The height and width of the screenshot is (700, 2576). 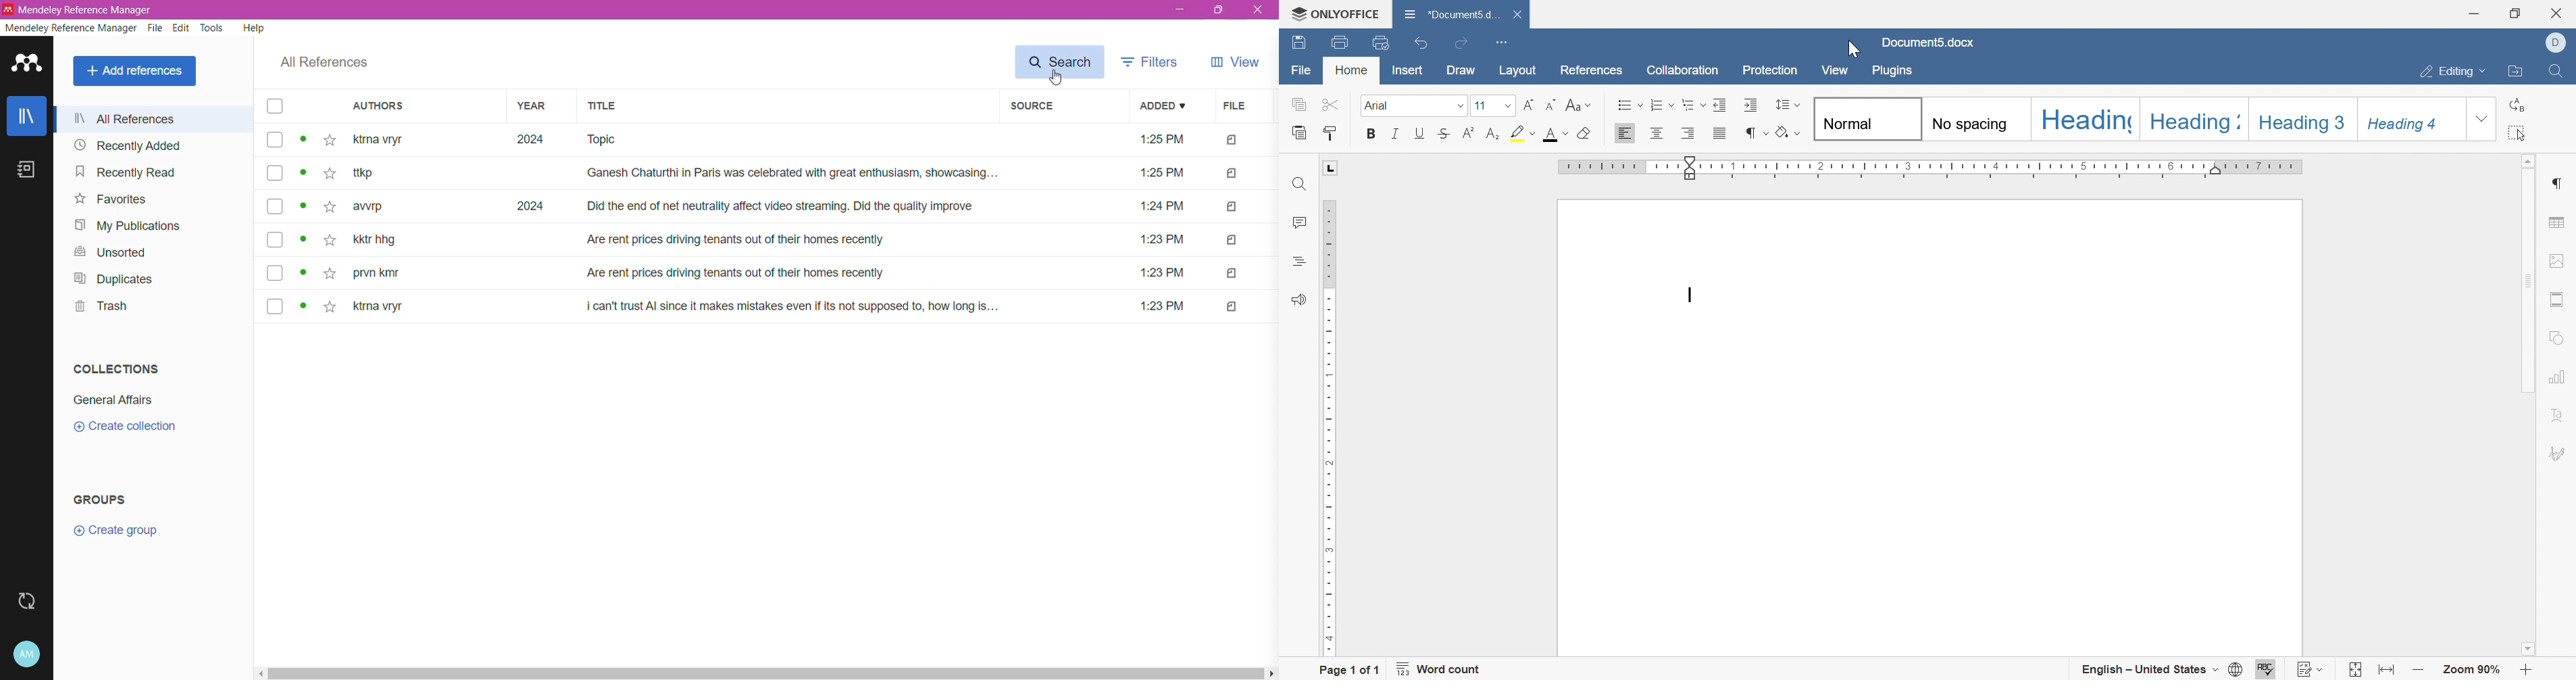 What do you see at coordinates (1382, 41) in the screenshot?
I see `quick print` at bounding box center [1382, 41].